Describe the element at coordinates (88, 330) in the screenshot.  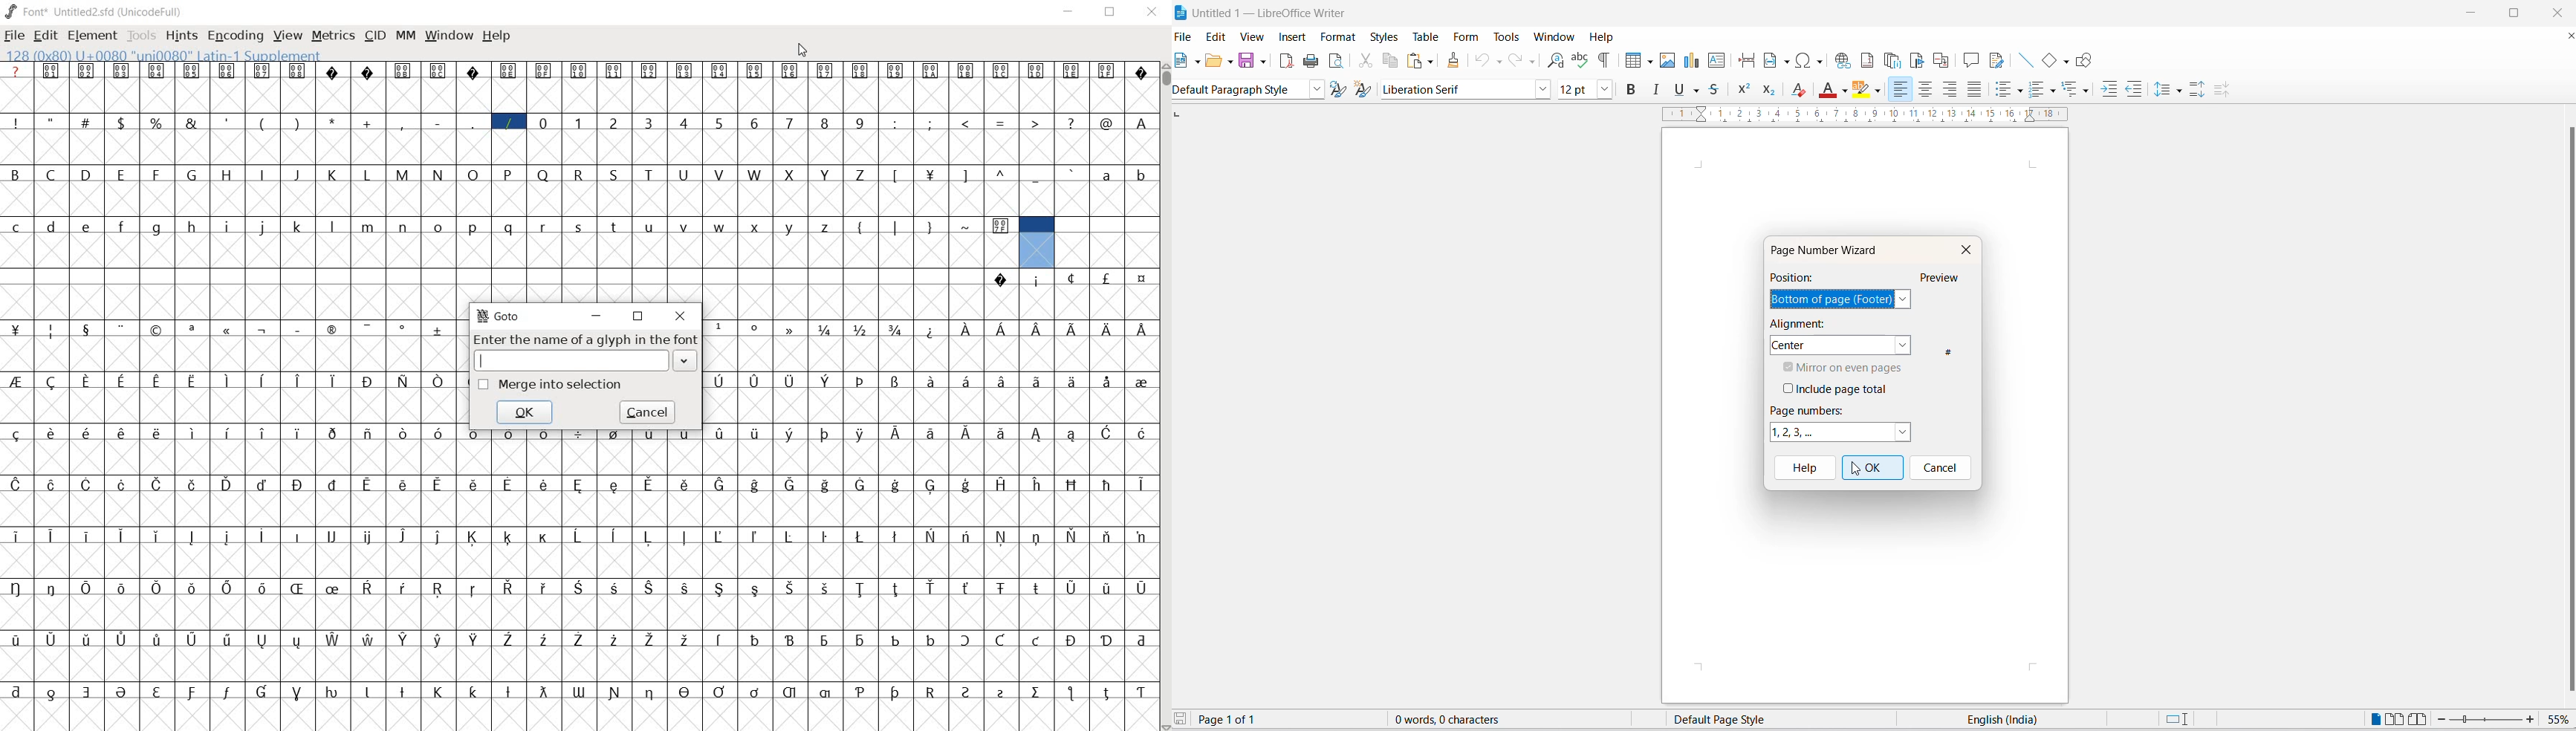
I see `Symbol` at that location.